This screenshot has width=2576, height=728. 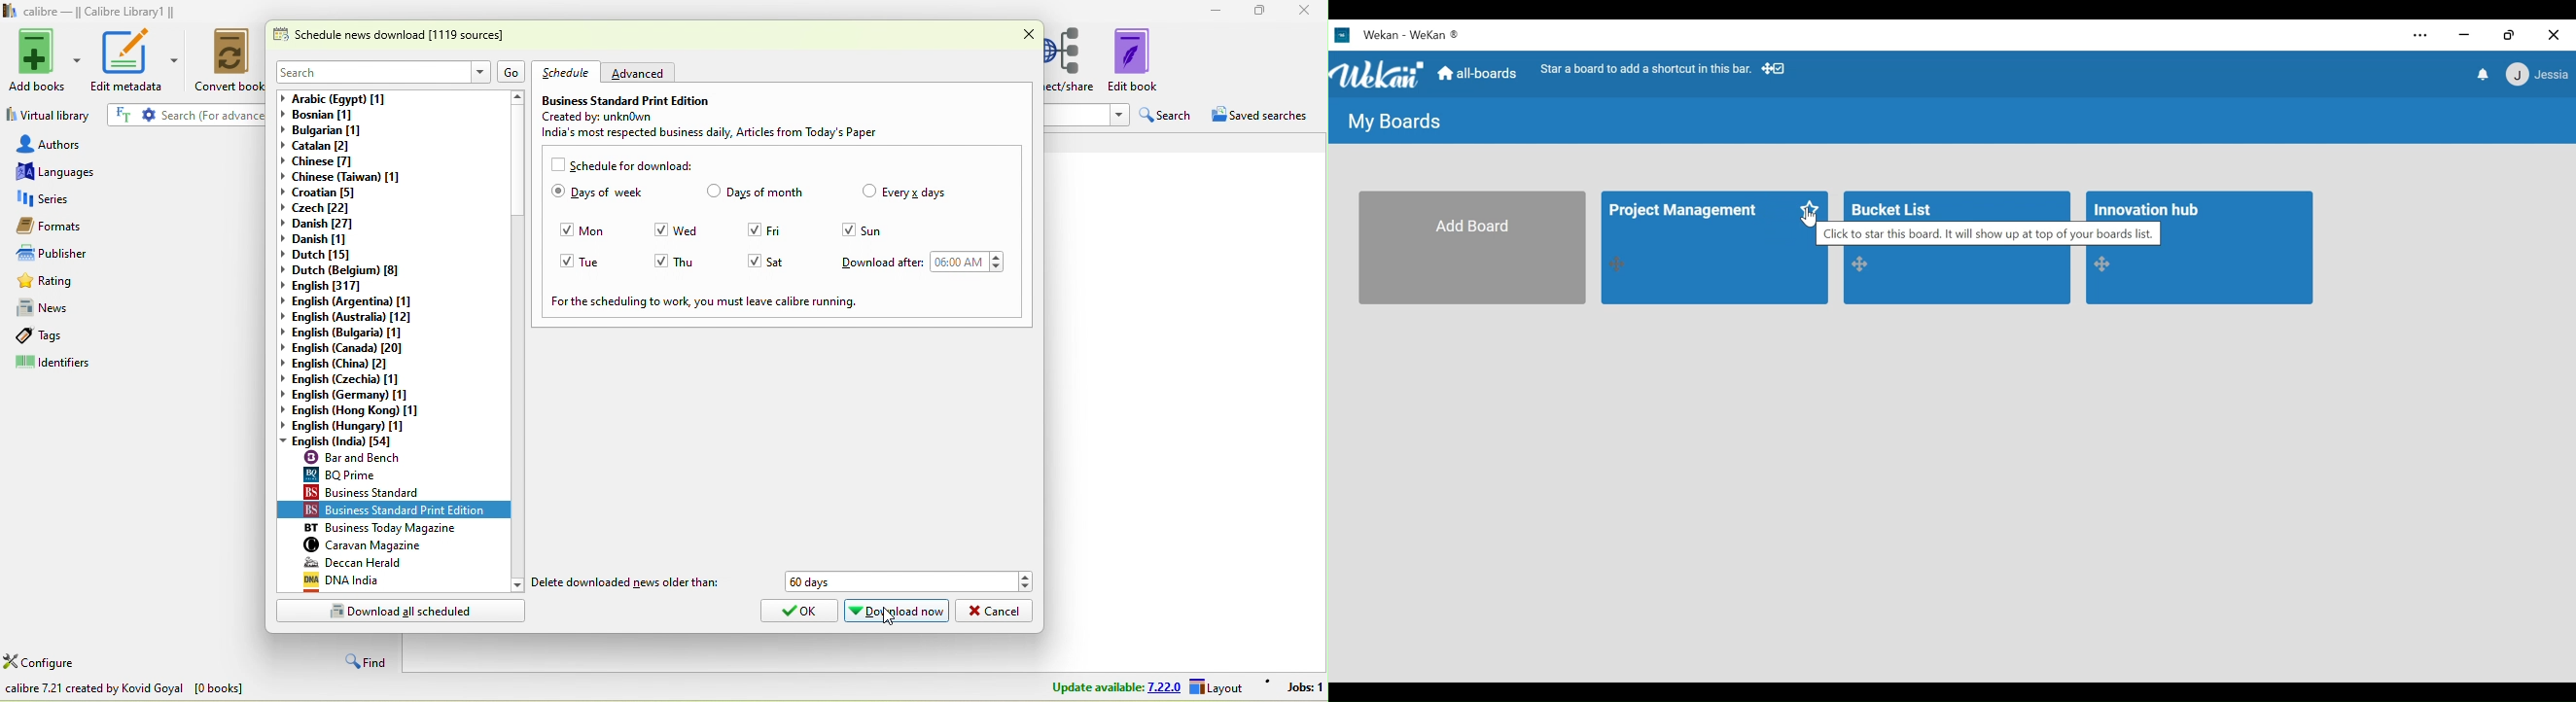 What do you see at coordinates (323, 207) in the screenshot?
I see `czech[22]` at bounding box center [323, 207].